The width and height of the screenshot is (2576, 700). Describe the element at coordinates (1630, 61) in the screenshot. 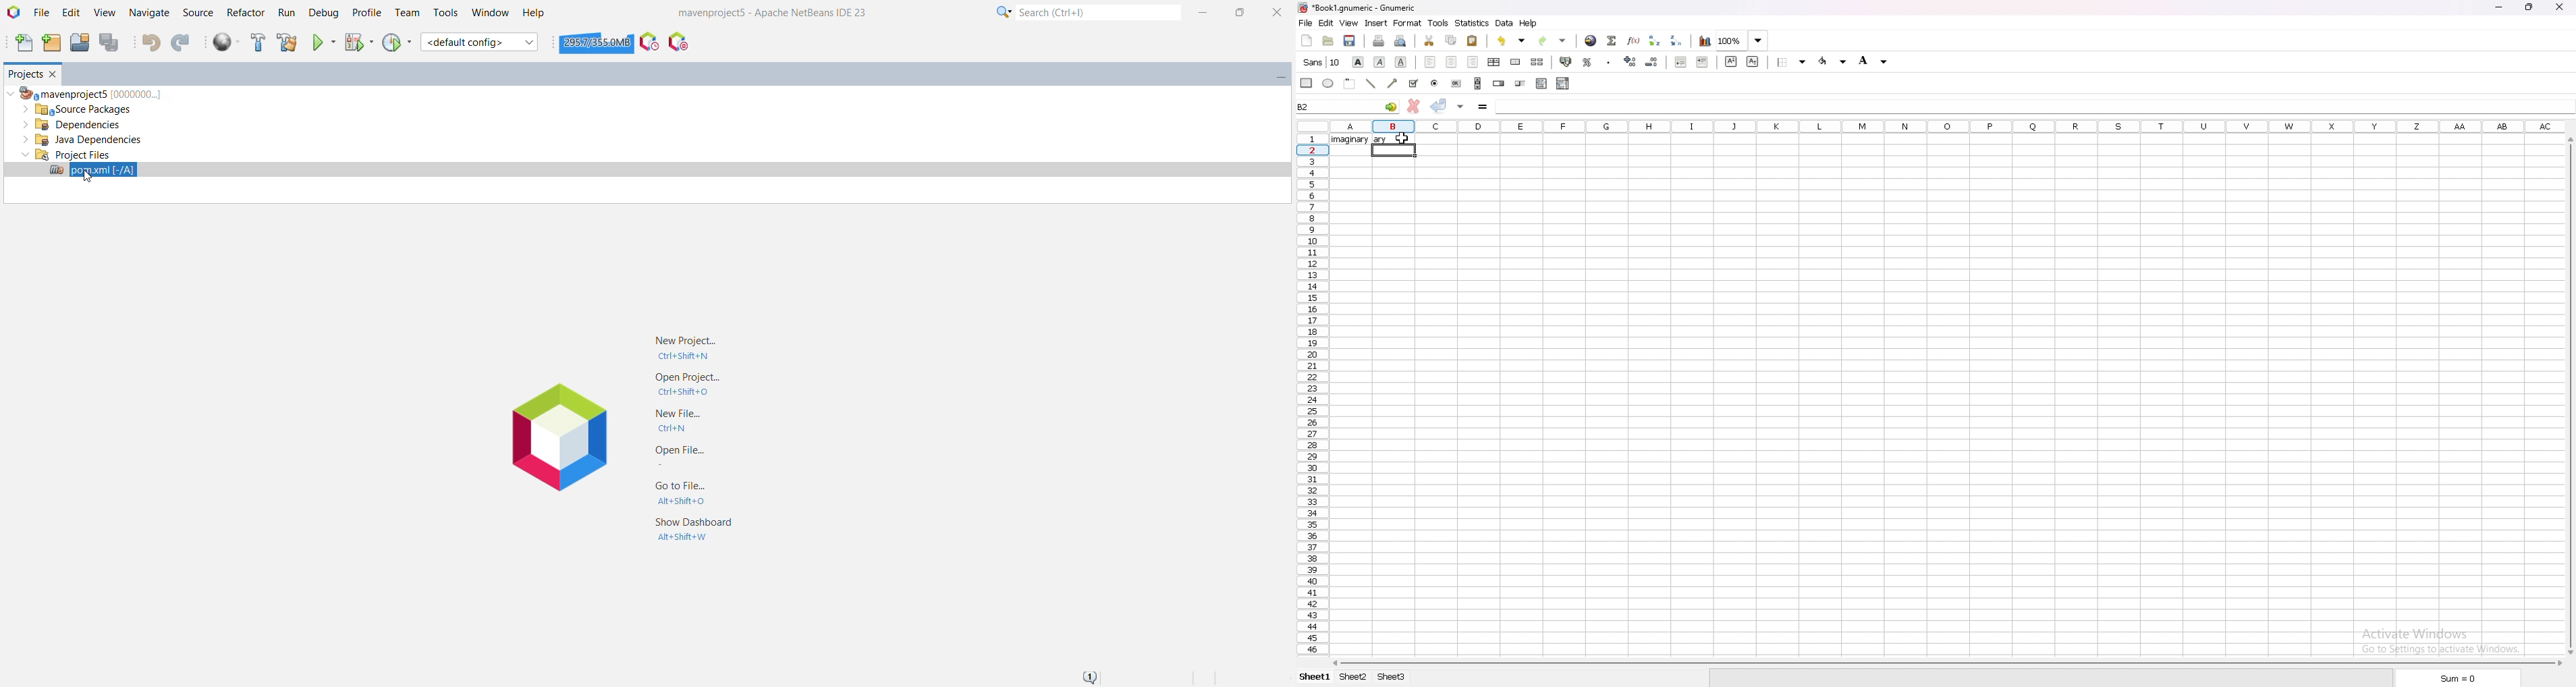

I see `increase decimals` at that location.